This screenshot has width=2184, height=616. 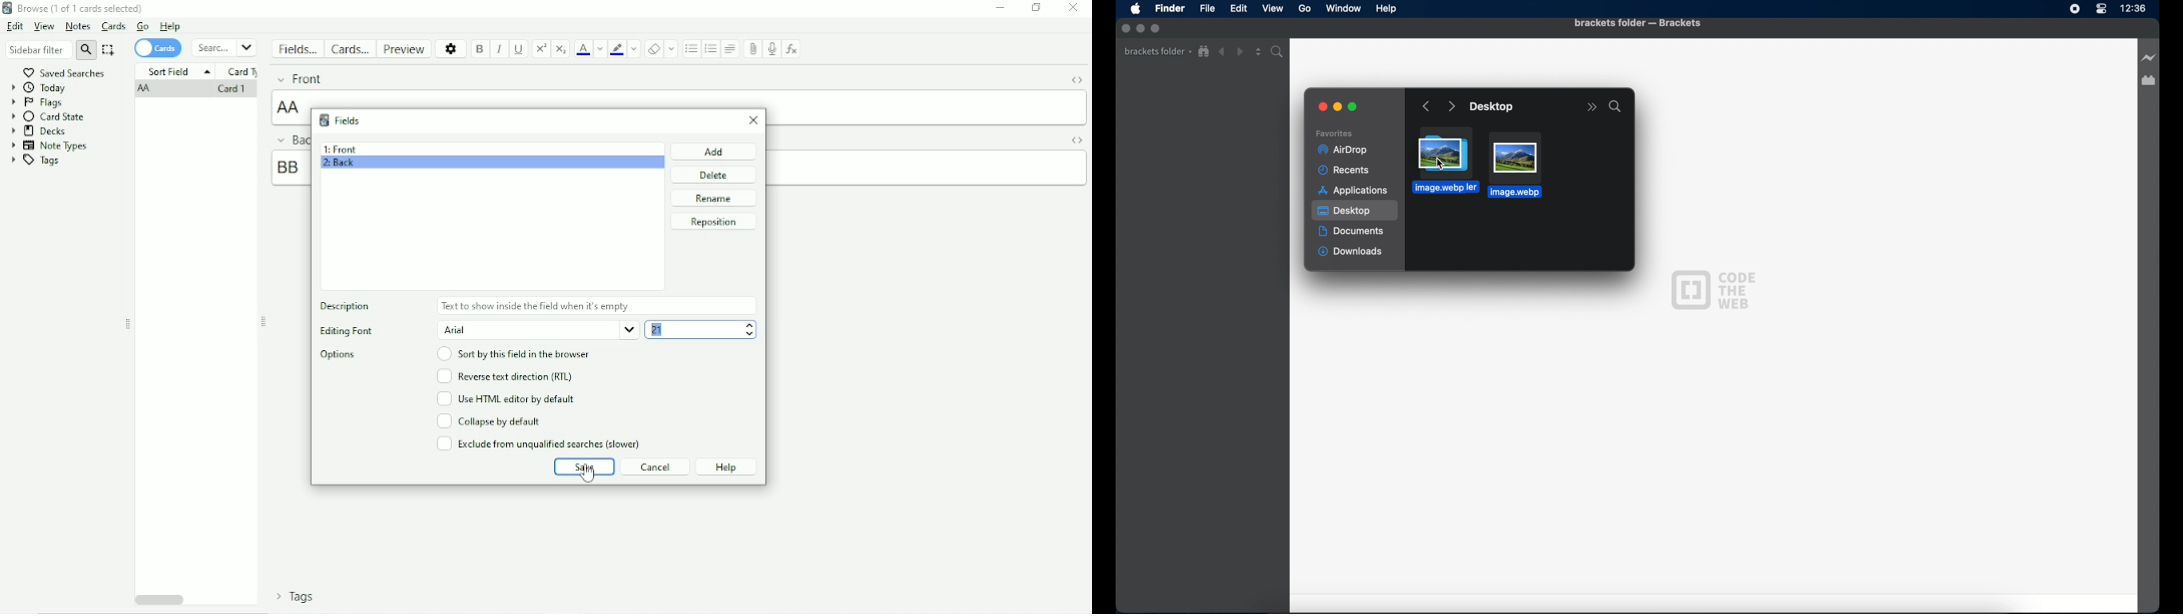 I want to click on File, so click(x=1207, y=8).